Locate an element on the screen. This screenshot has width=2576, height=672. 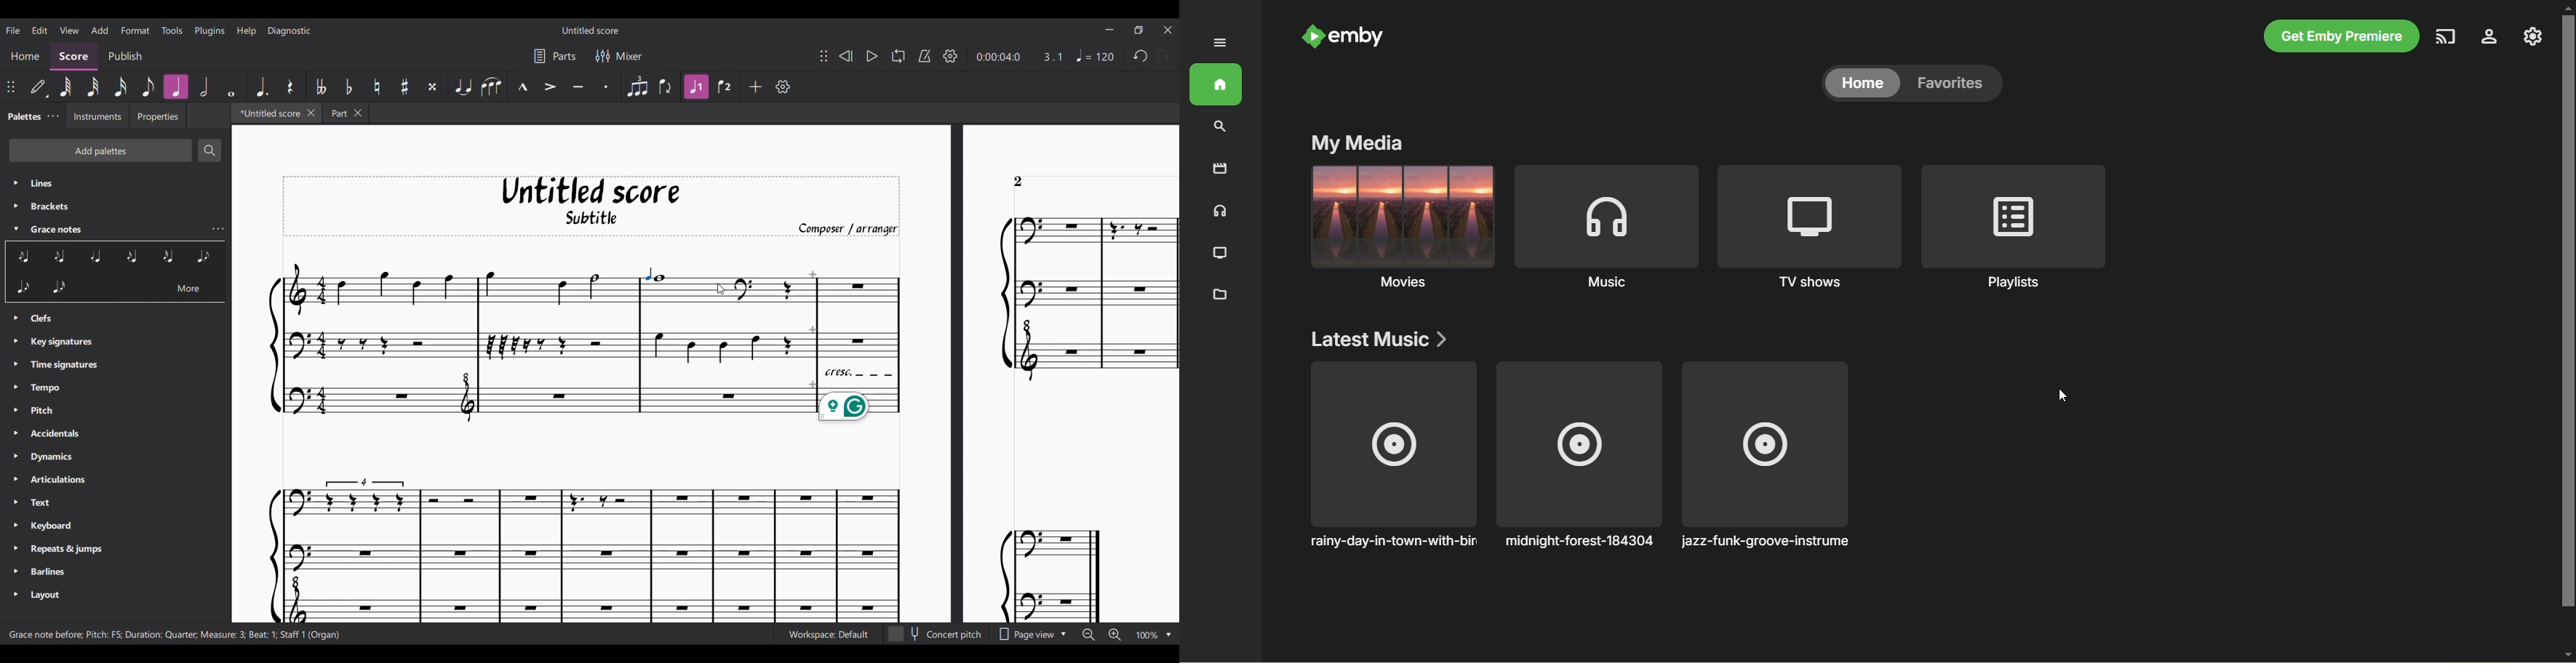
Whole note is located at coordinates (231, 87).